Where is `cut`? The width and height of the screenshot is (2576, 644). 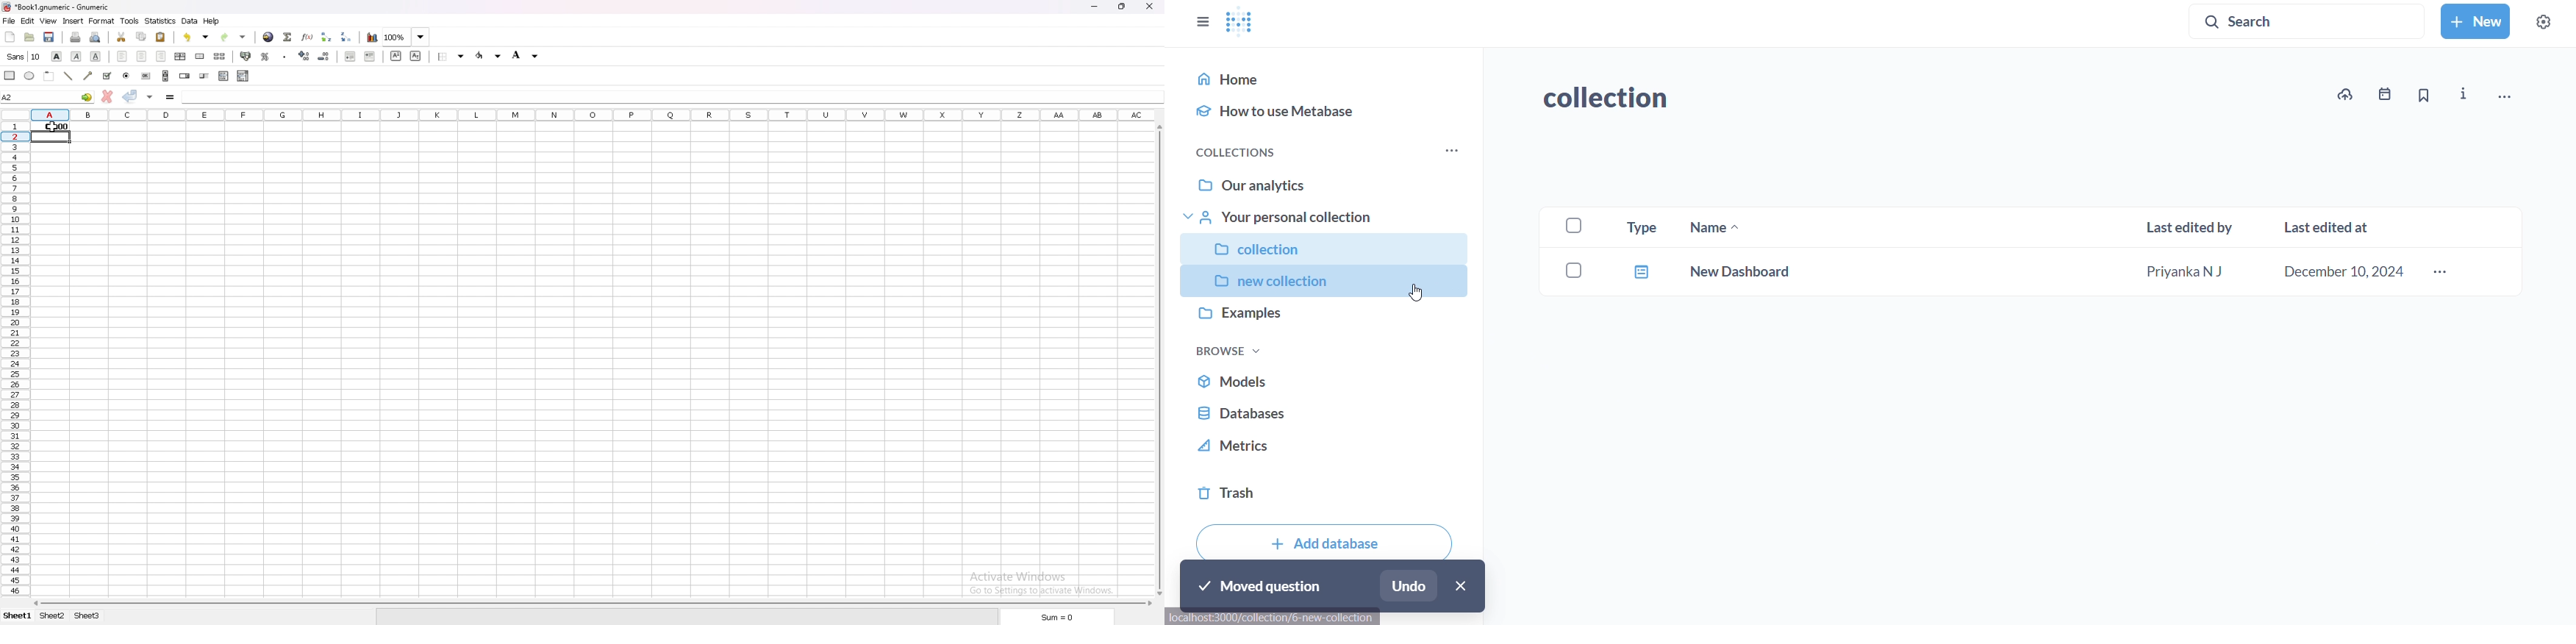 cut is located at coordinates (122, 36).